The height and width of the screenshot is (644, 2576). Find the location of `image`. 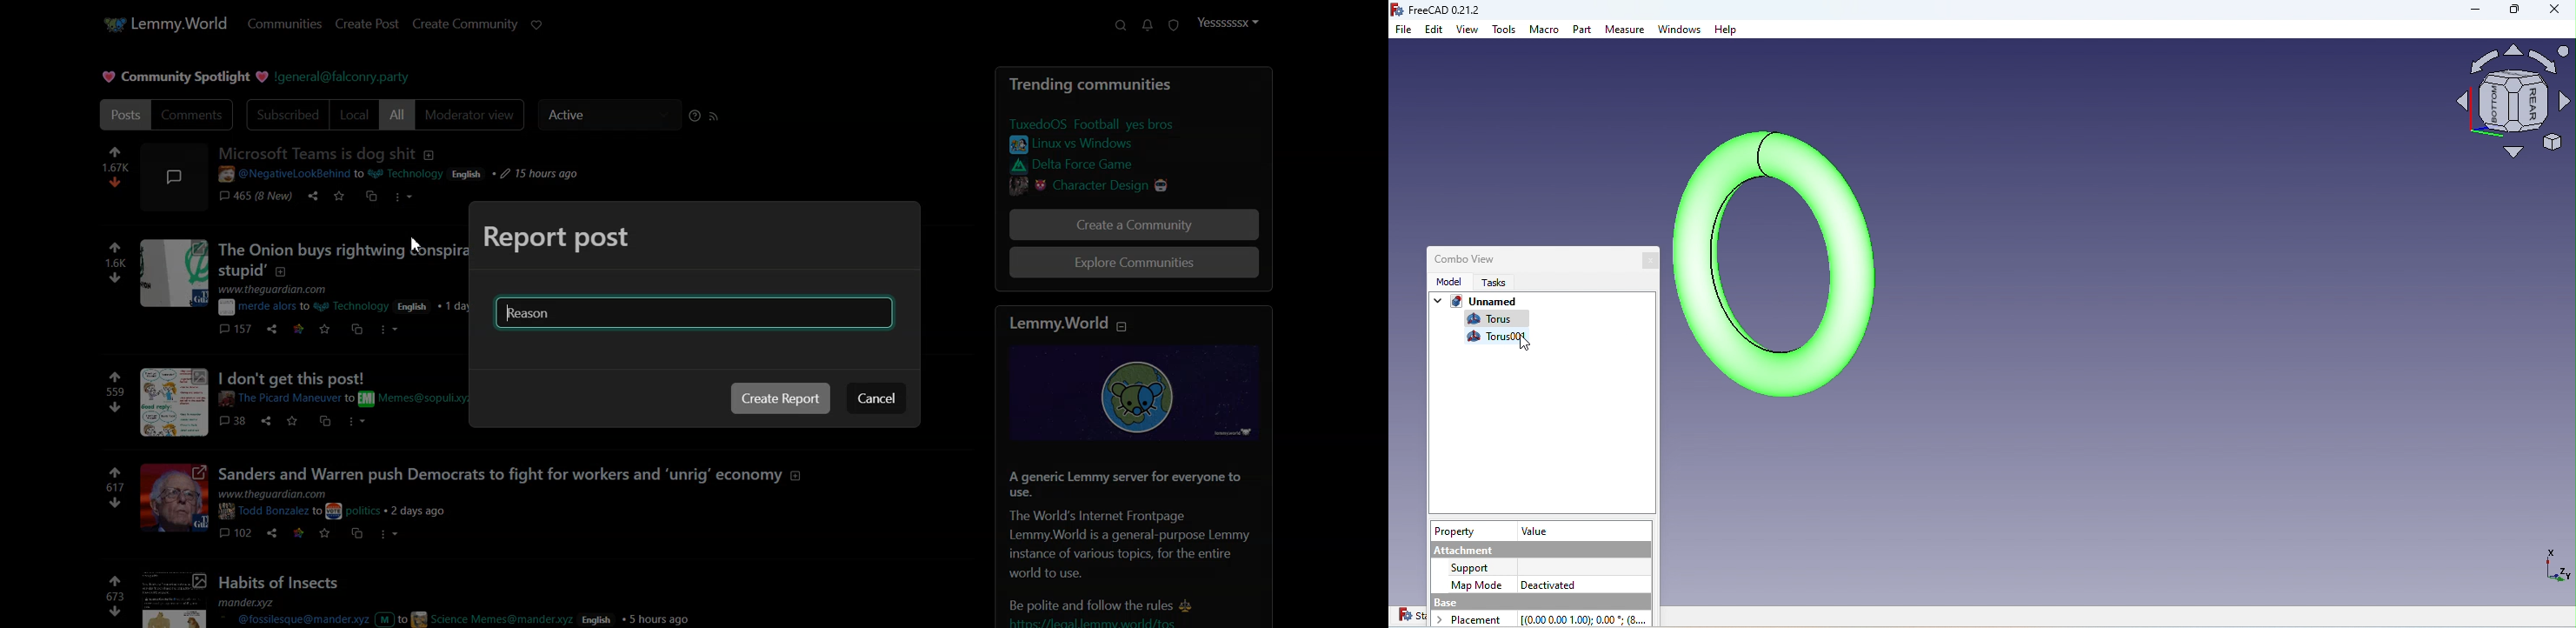

image is located at coordinates (172, 599).